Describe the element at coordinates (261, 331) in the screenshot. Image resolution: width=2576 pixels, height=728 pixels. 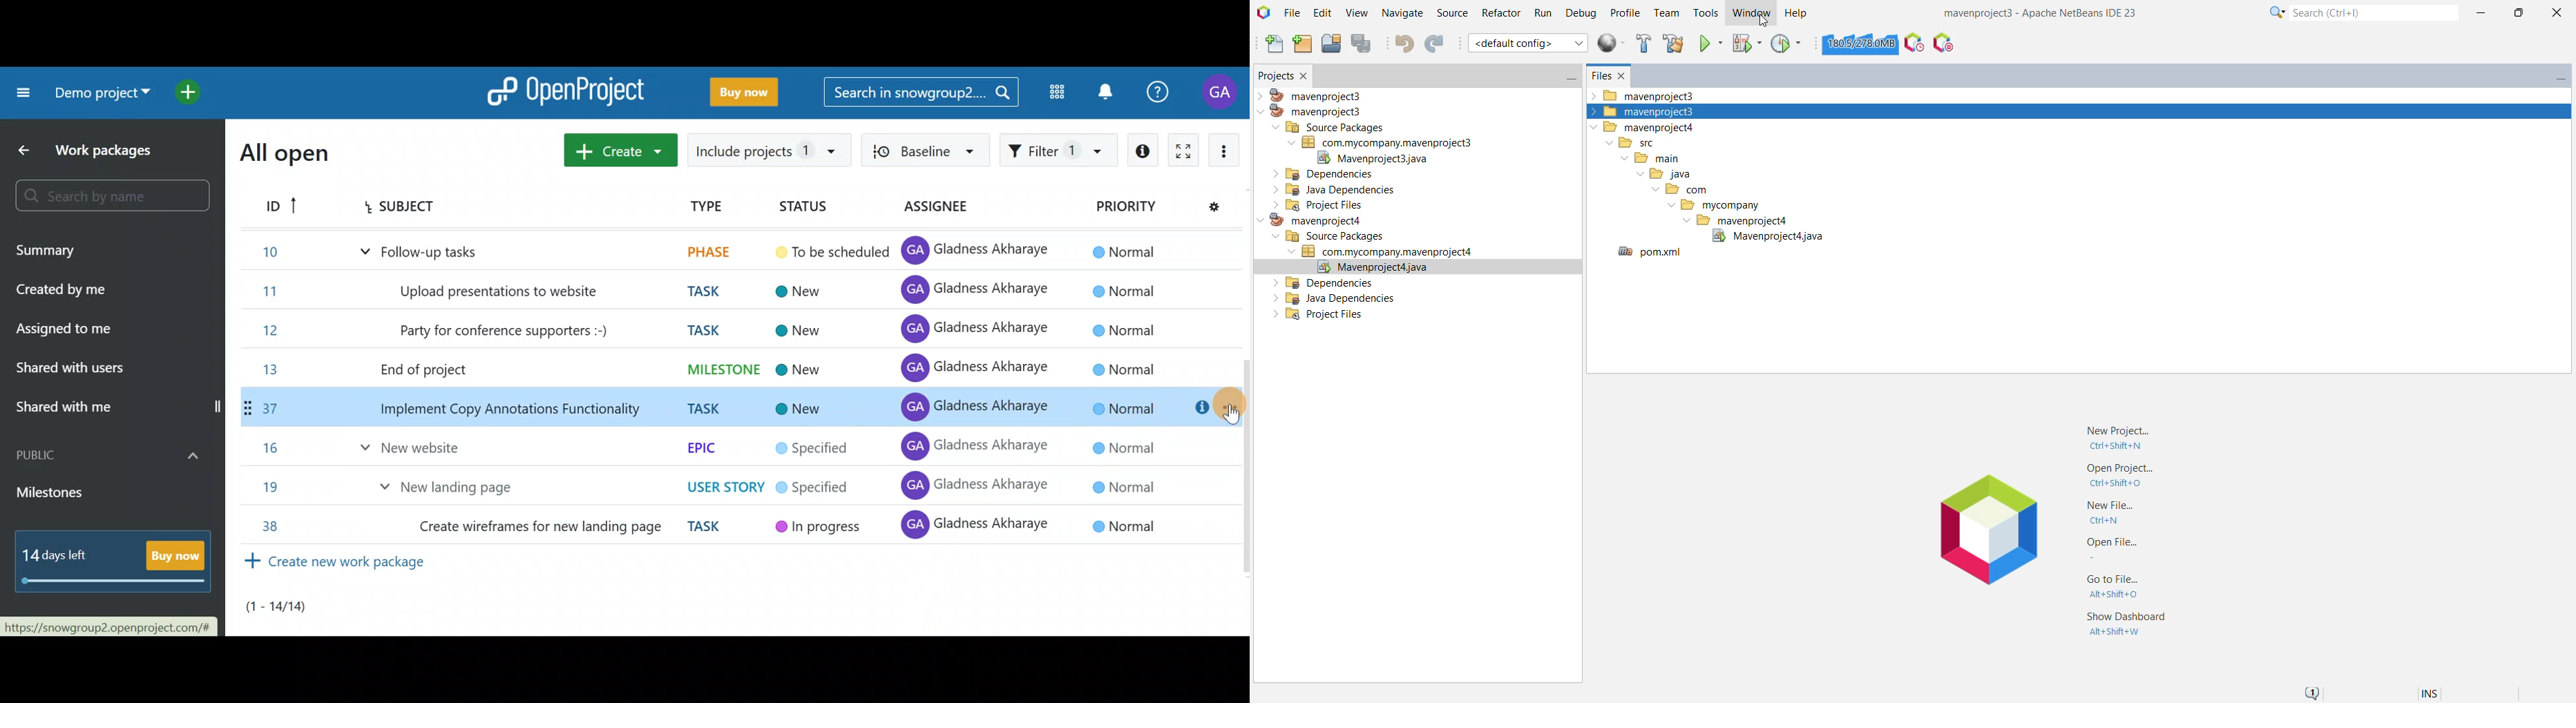
I see `12` at that location.